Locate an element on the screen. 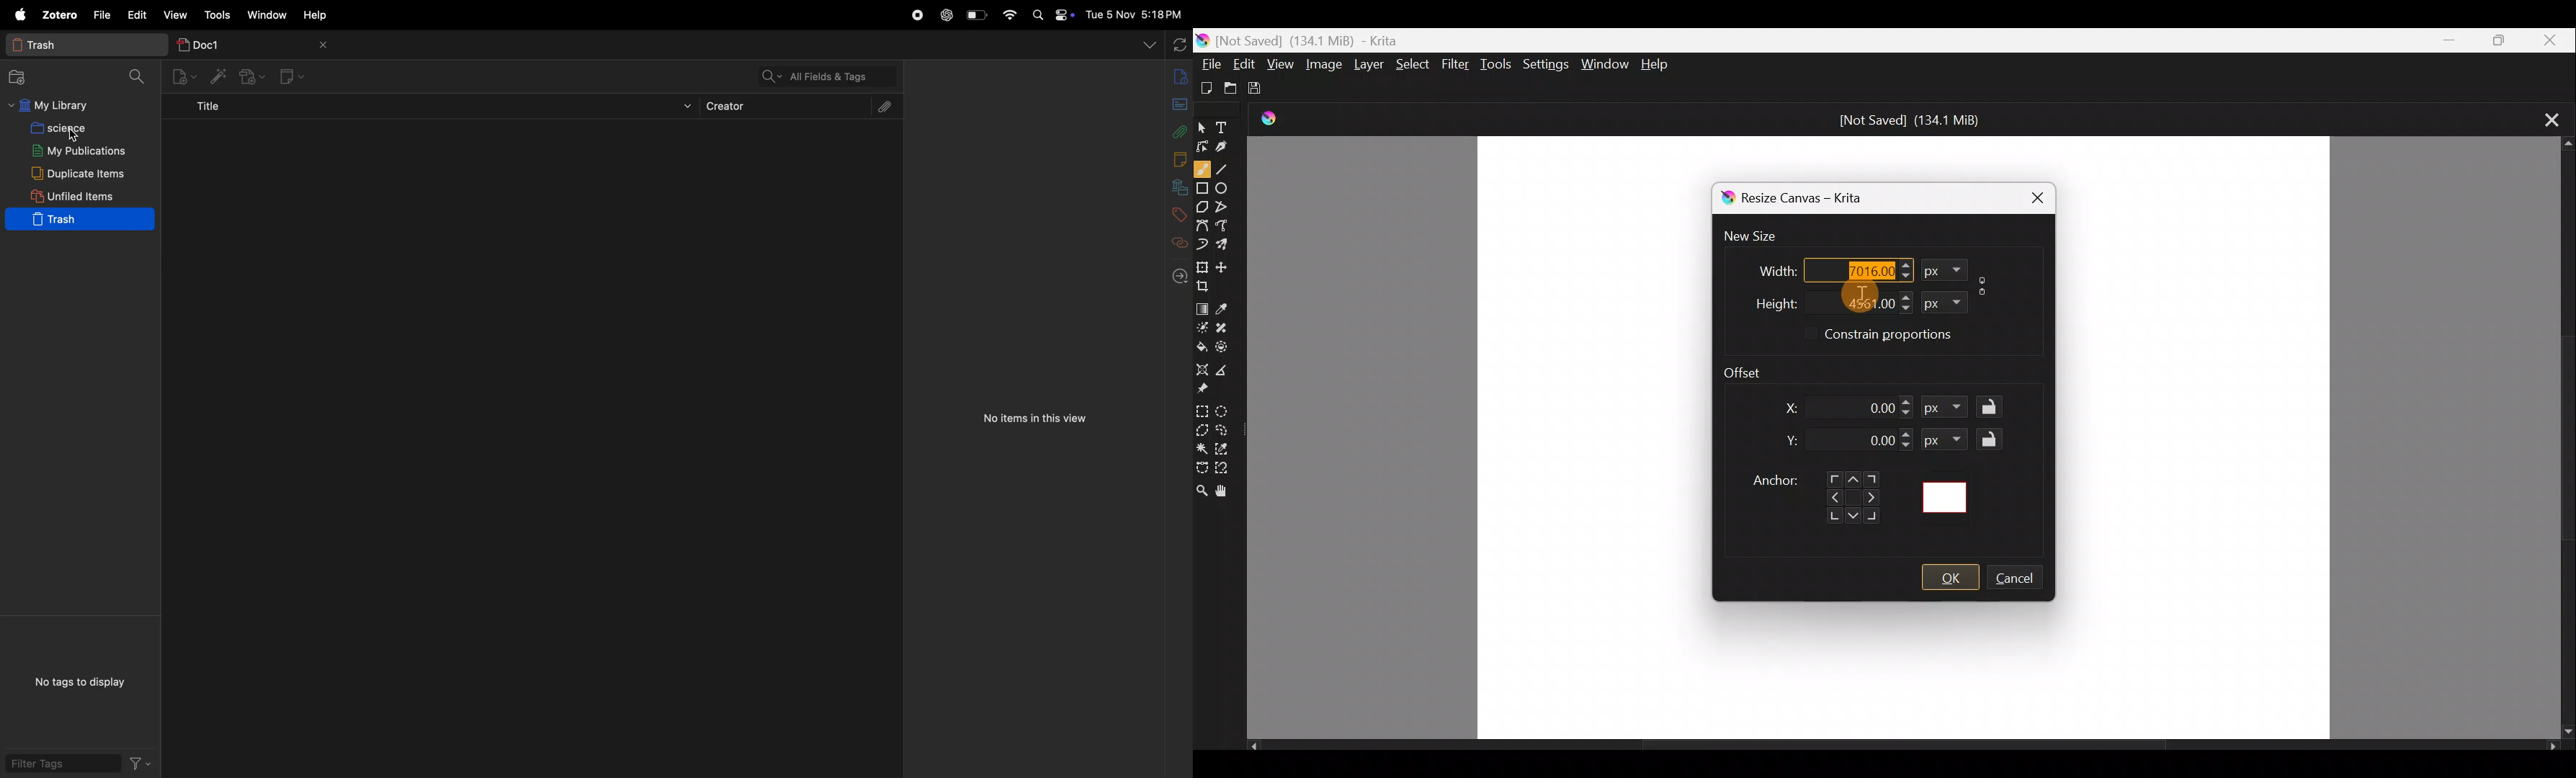 The width and height of the screenshot is (2576, 784). Reference images tool is located at coordinates (1204, 390).